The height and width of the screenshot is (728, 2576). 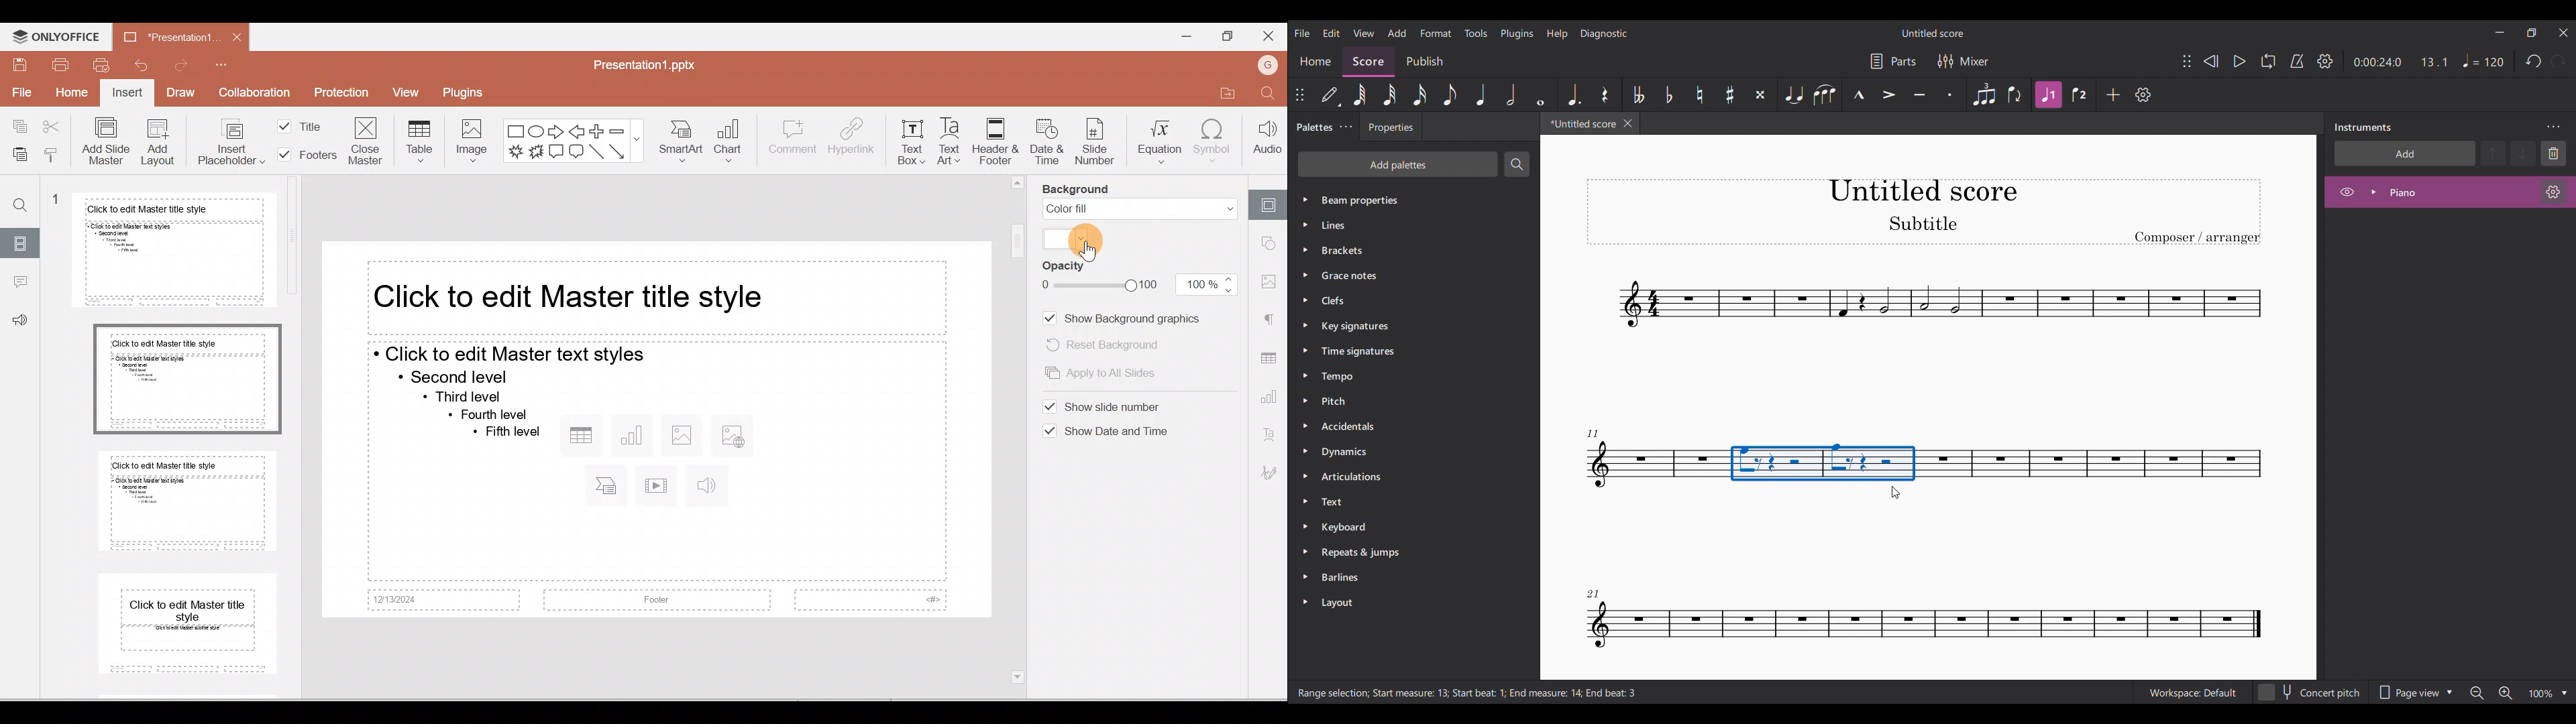 What do you see at coordinates (1269, 357) in the screenshot?
I see `Table settings` at bounding box center [1269, 357].